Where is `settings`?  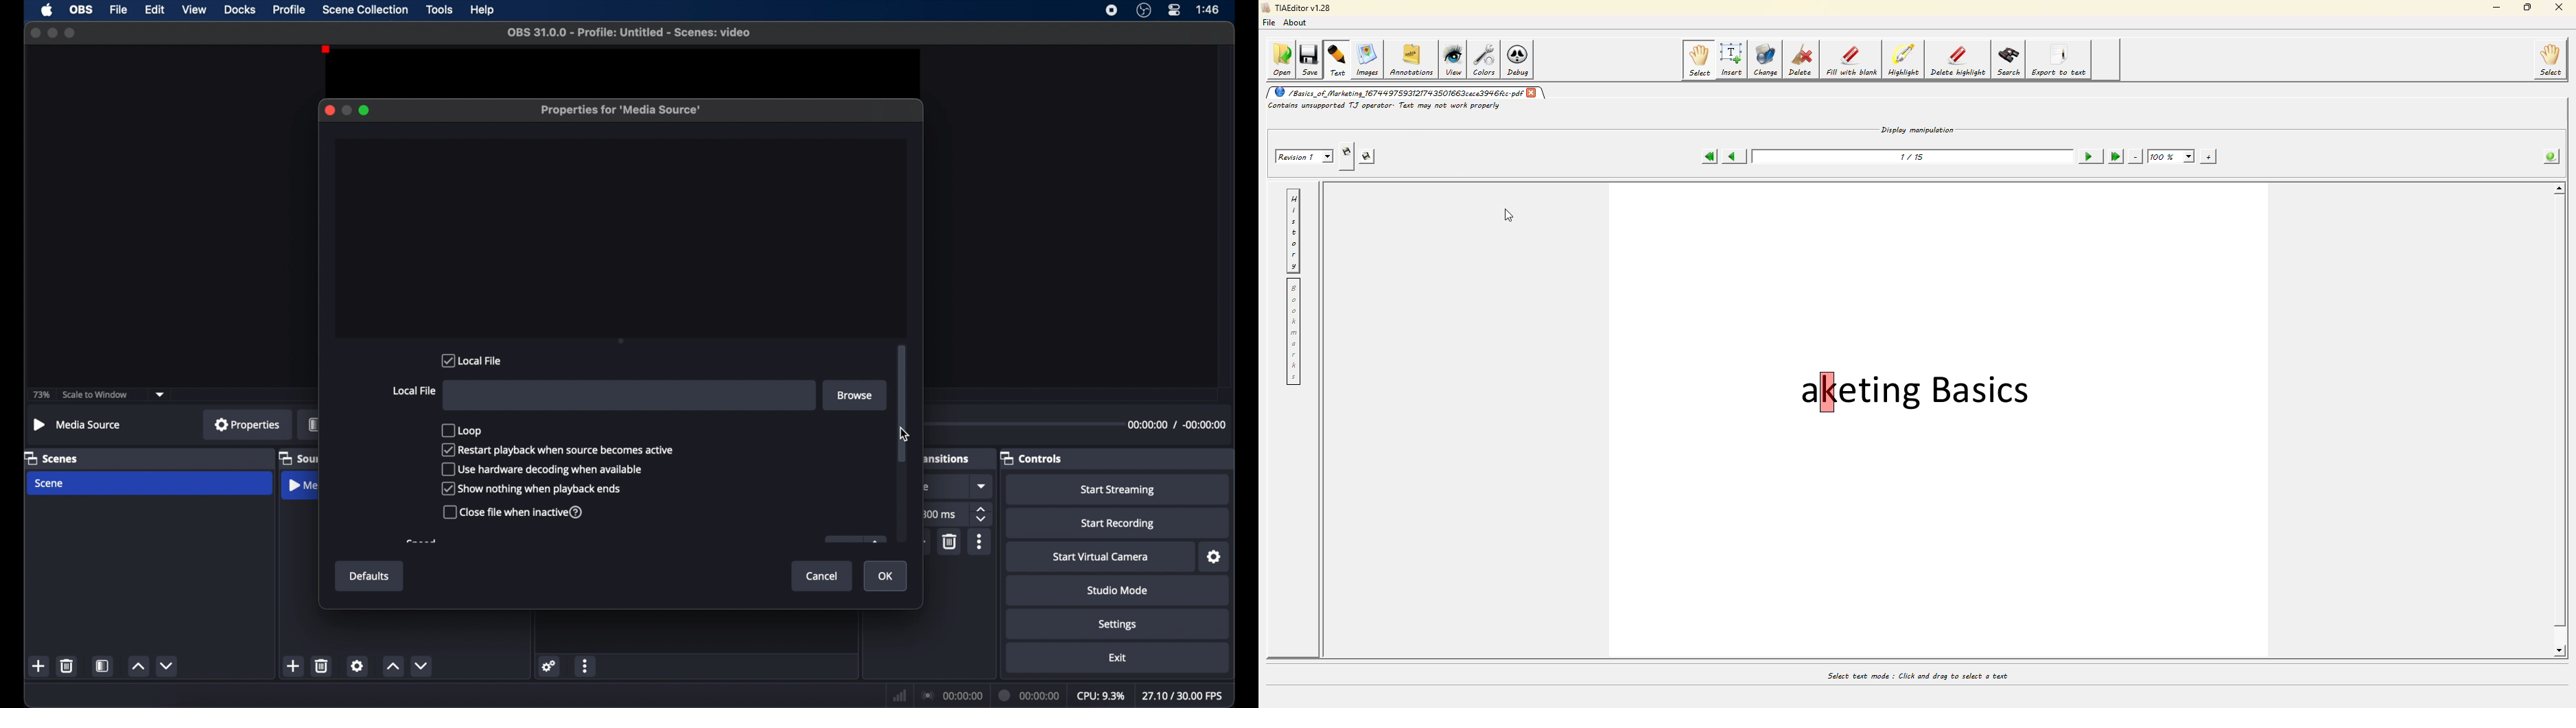 settings is located at coordinates (550, 665).